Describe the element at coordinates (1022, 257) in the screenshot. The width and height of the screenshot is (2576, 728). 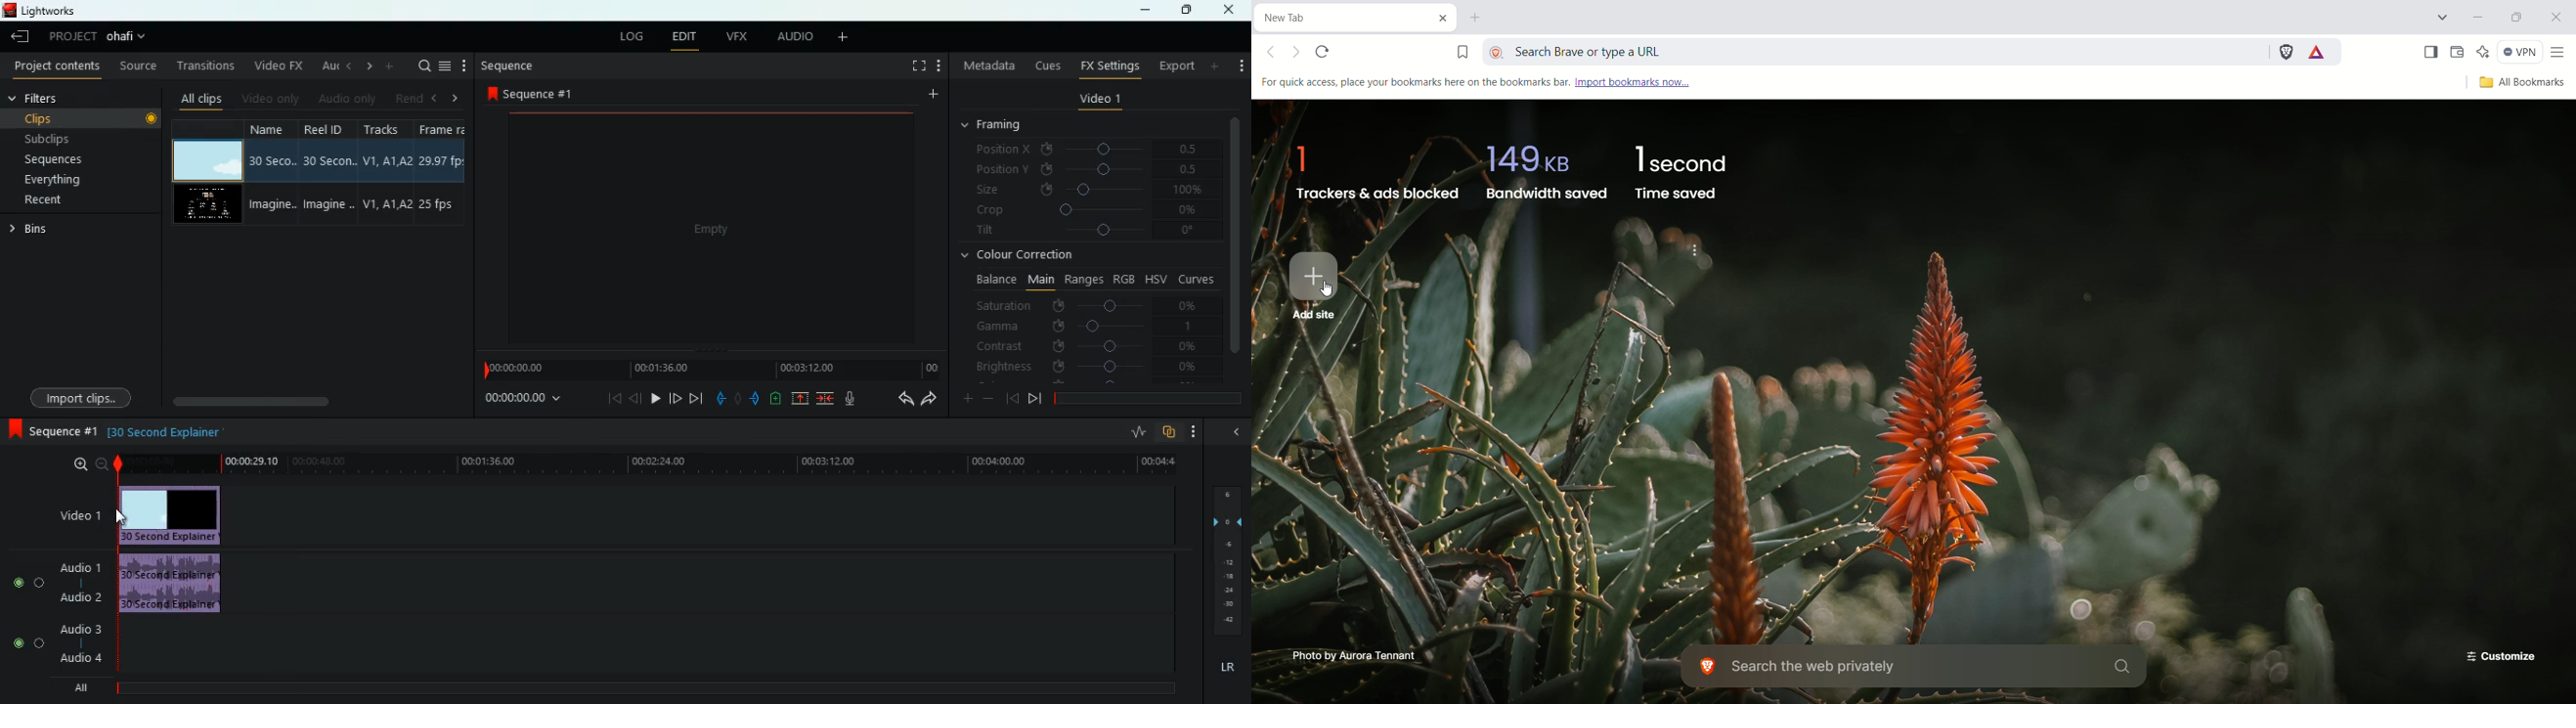
I see `colour correction` at that location.